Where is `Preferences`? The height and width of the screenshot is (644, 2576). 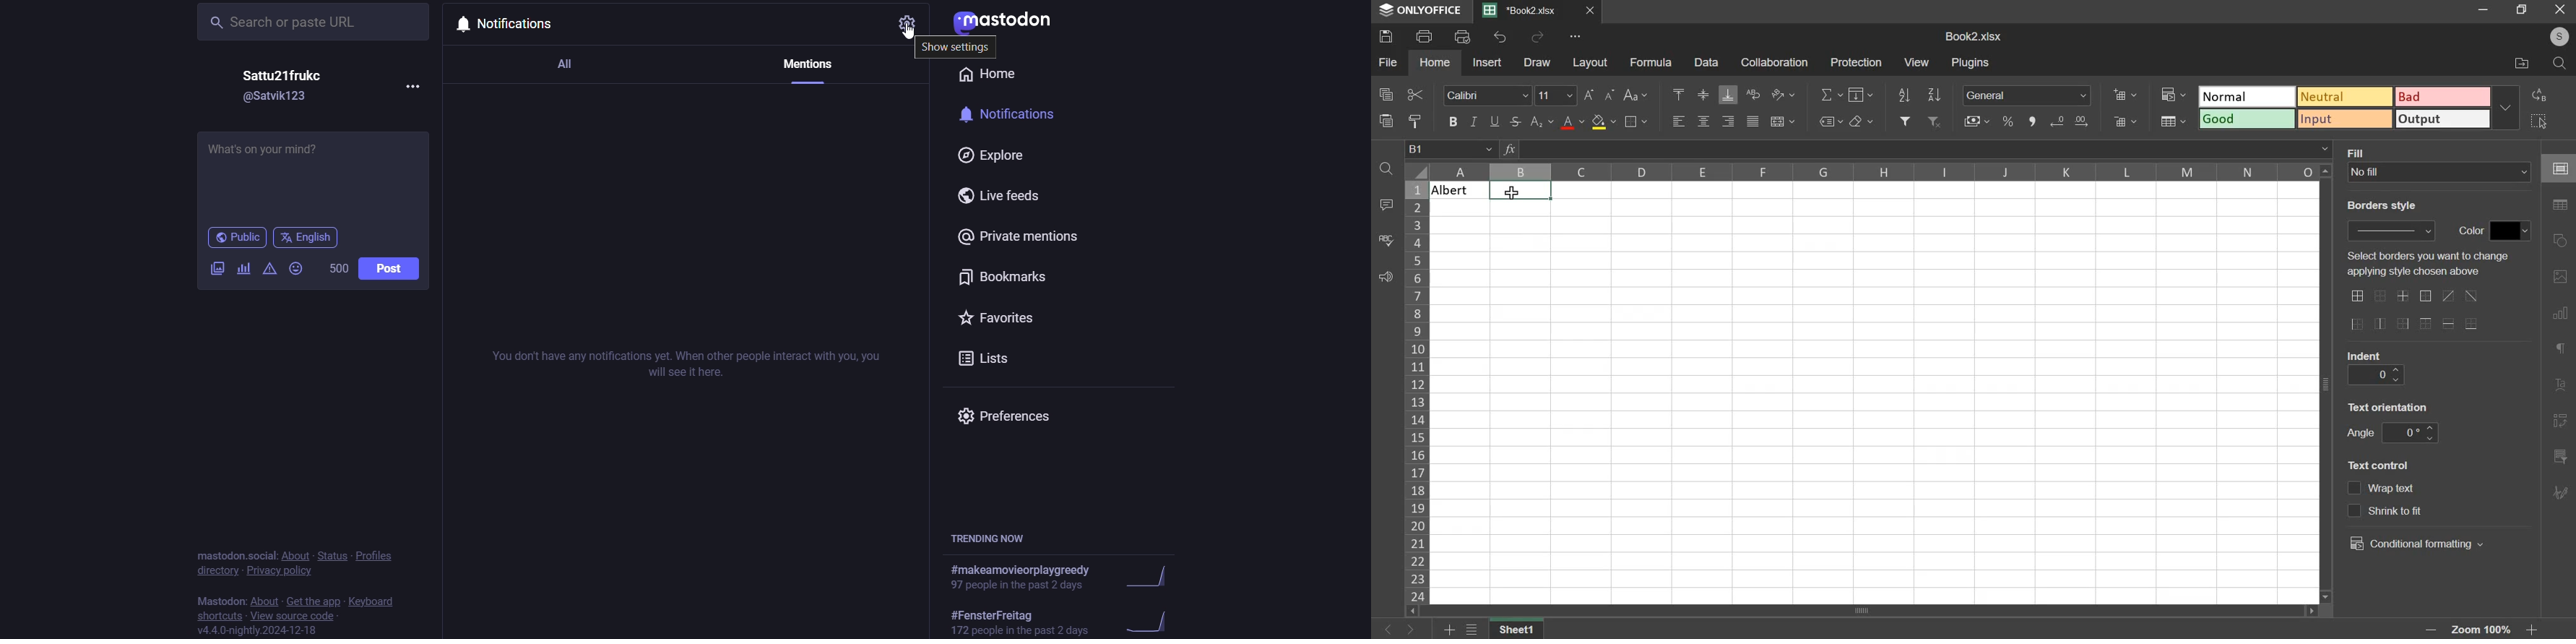 Preferences is located at coordinates (1009, 417).